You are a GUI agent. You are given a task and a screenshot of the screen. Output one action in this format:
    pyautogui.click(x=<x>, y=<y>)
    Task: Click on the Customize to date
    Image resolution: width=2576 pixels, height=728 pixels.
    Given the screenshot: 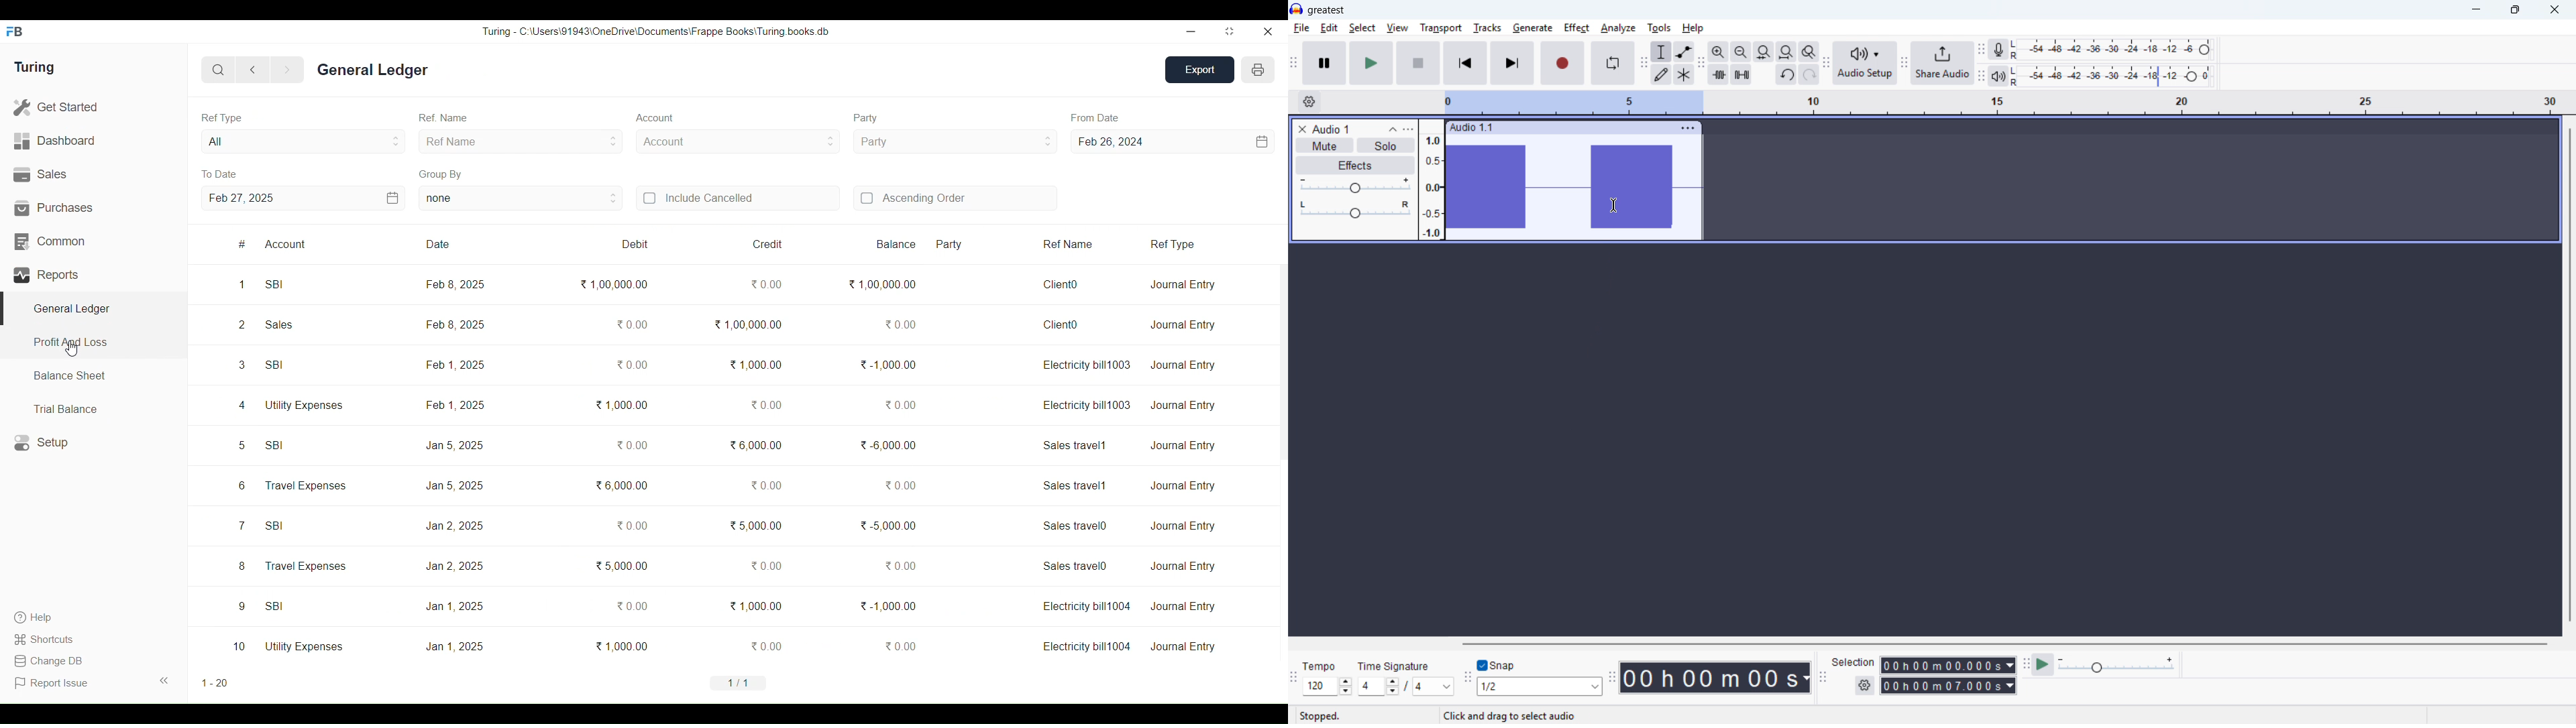 What is the action you would take?
    pyautogui.click(x=341, y=198)
    